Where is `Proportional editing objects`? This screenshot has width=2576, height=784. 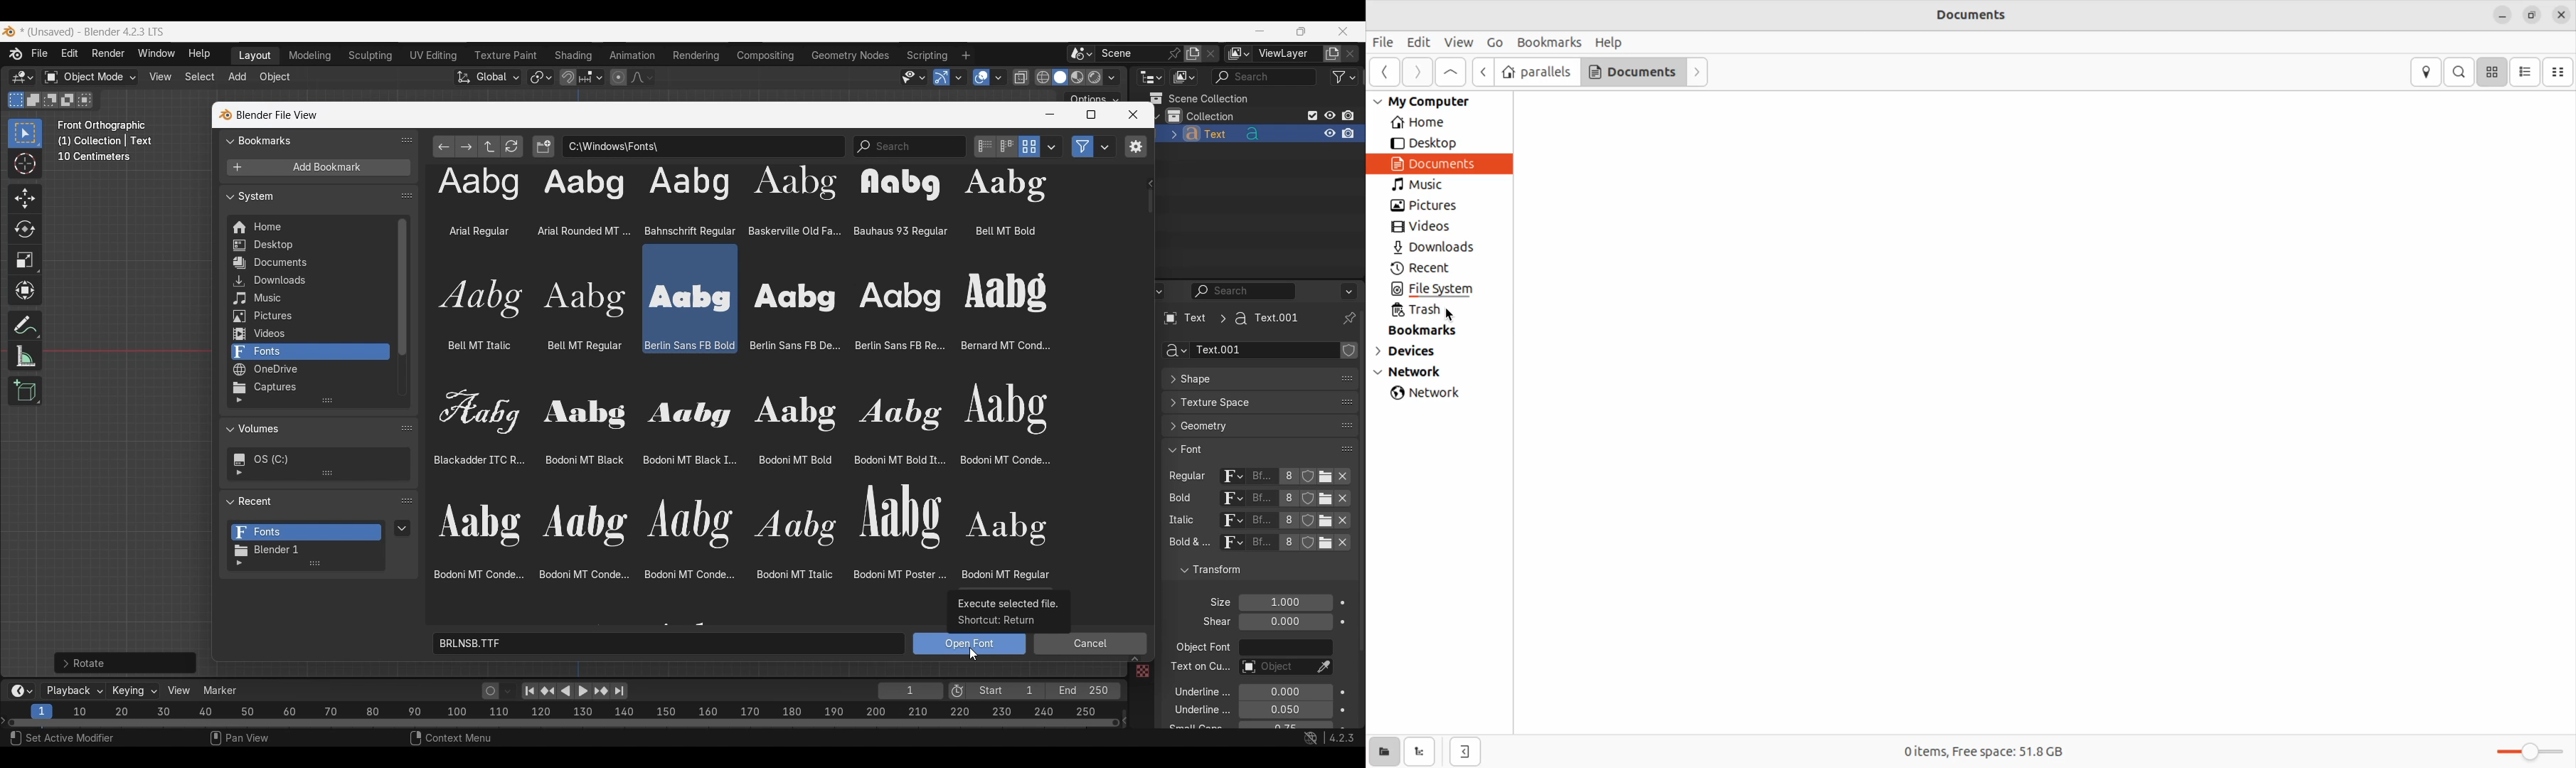
Proportional editing objects is located at coordinates (618, 77).